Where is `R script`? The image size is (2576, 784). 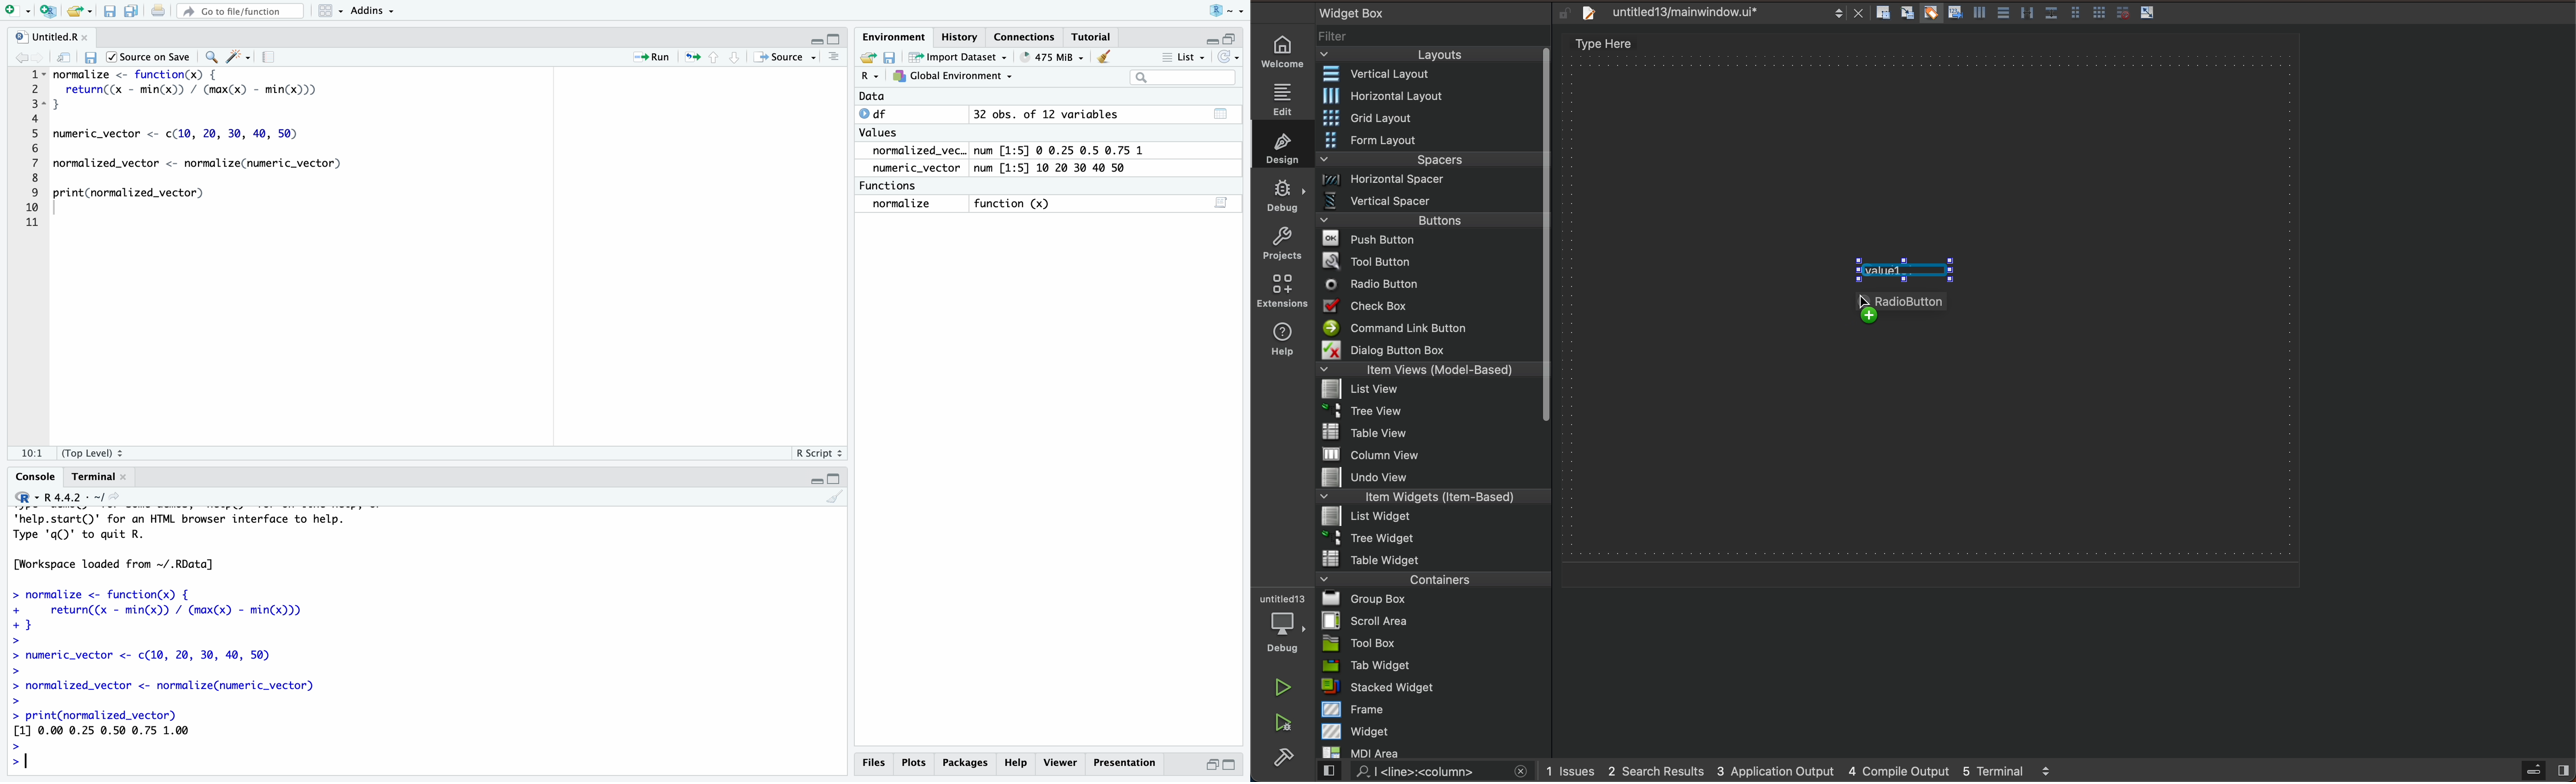 R script is located at coordinates (817, 454).